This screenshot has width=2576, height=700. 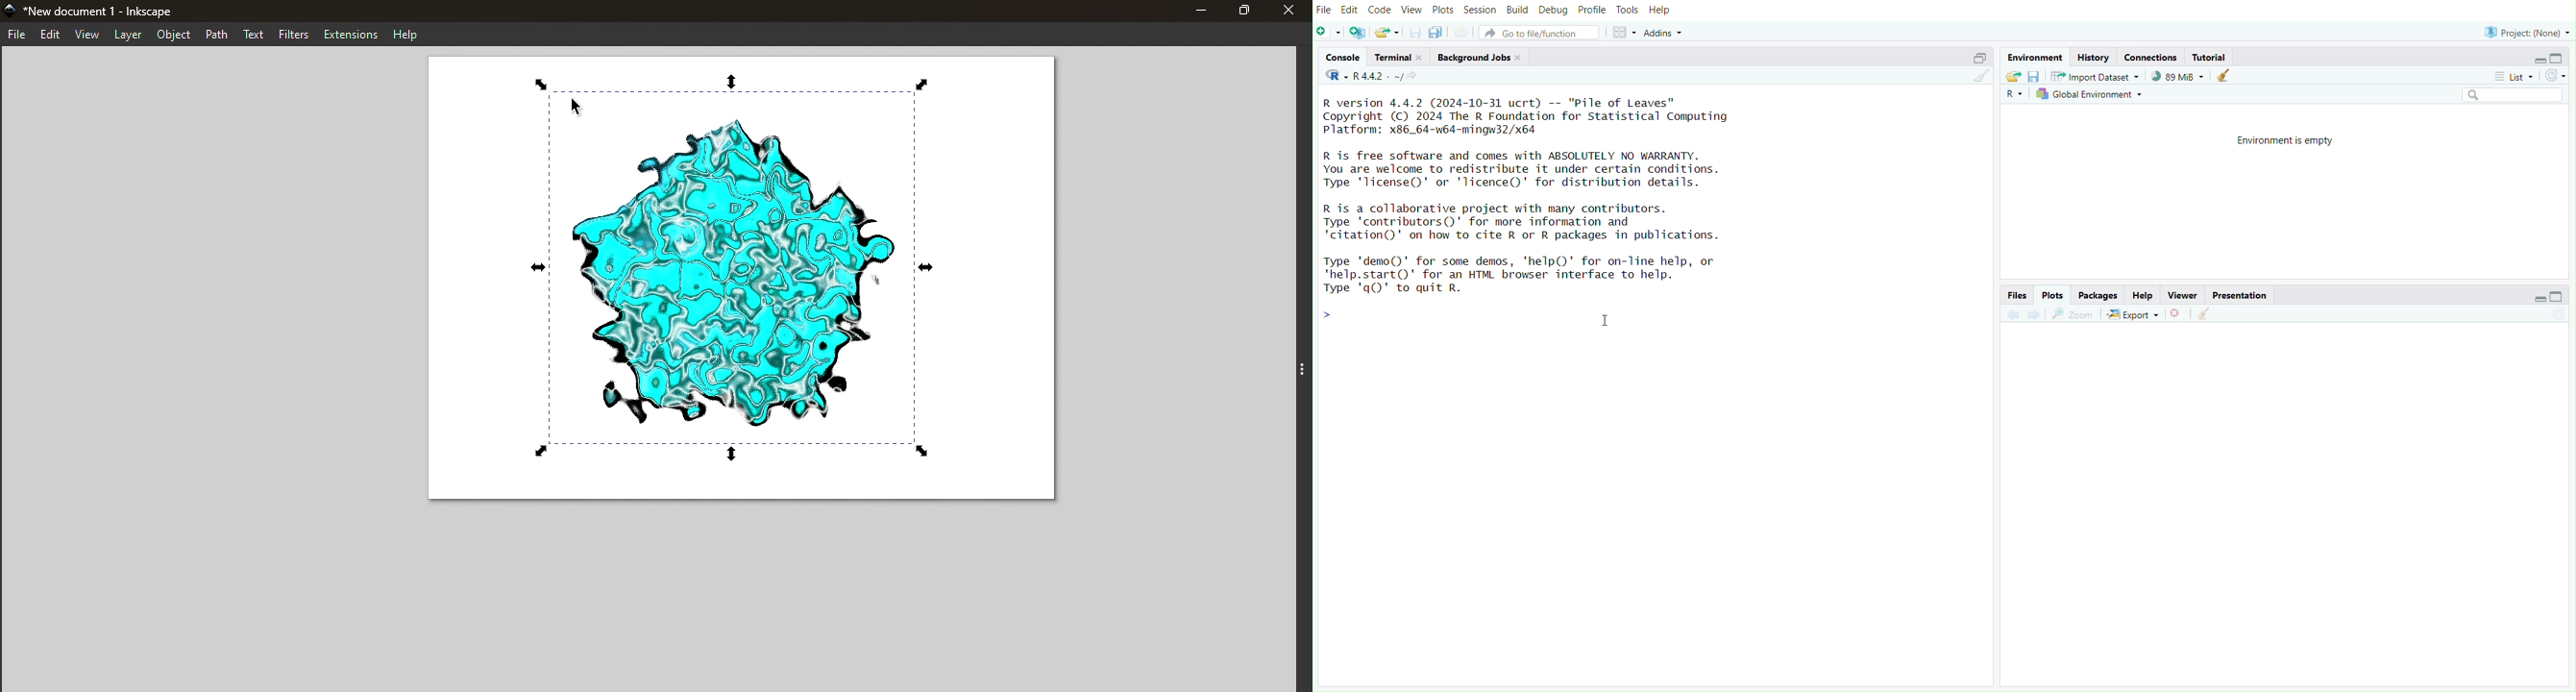 I want to click on Search bar, so click(x=2512, y=92).